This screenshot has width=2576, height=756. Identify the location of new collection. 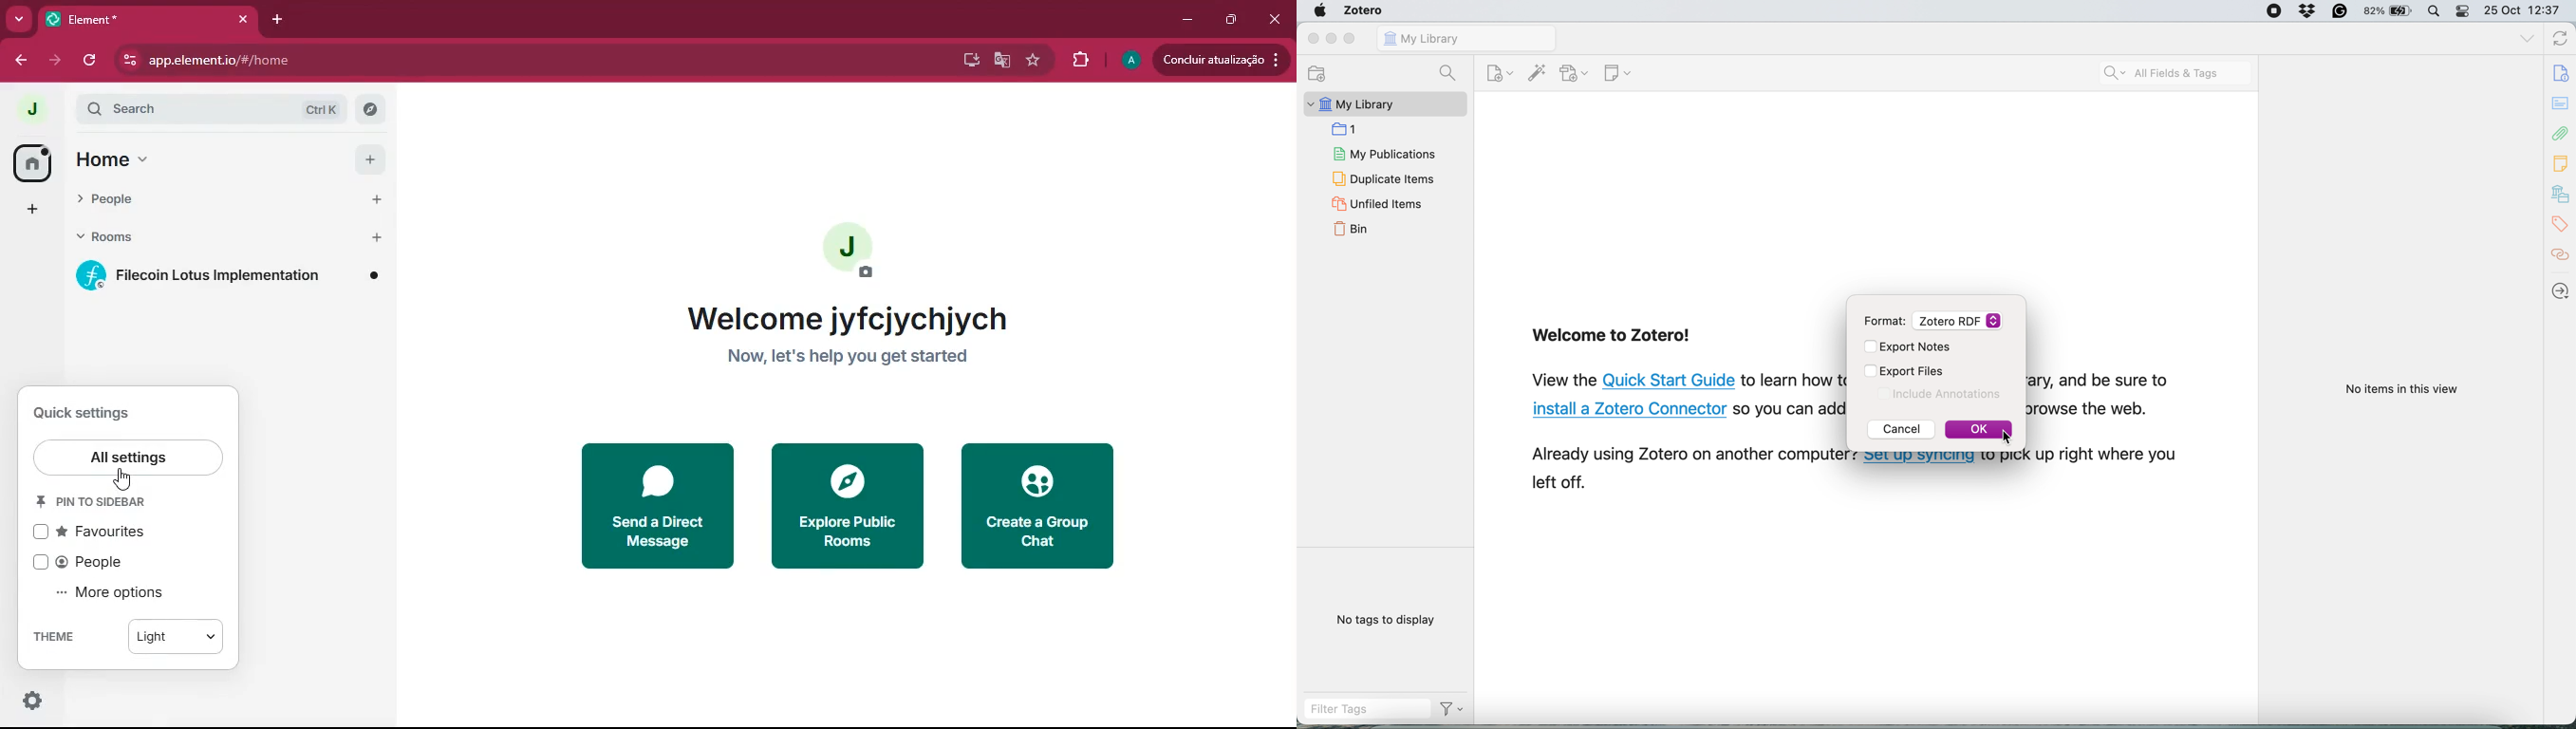
(1313, 75).